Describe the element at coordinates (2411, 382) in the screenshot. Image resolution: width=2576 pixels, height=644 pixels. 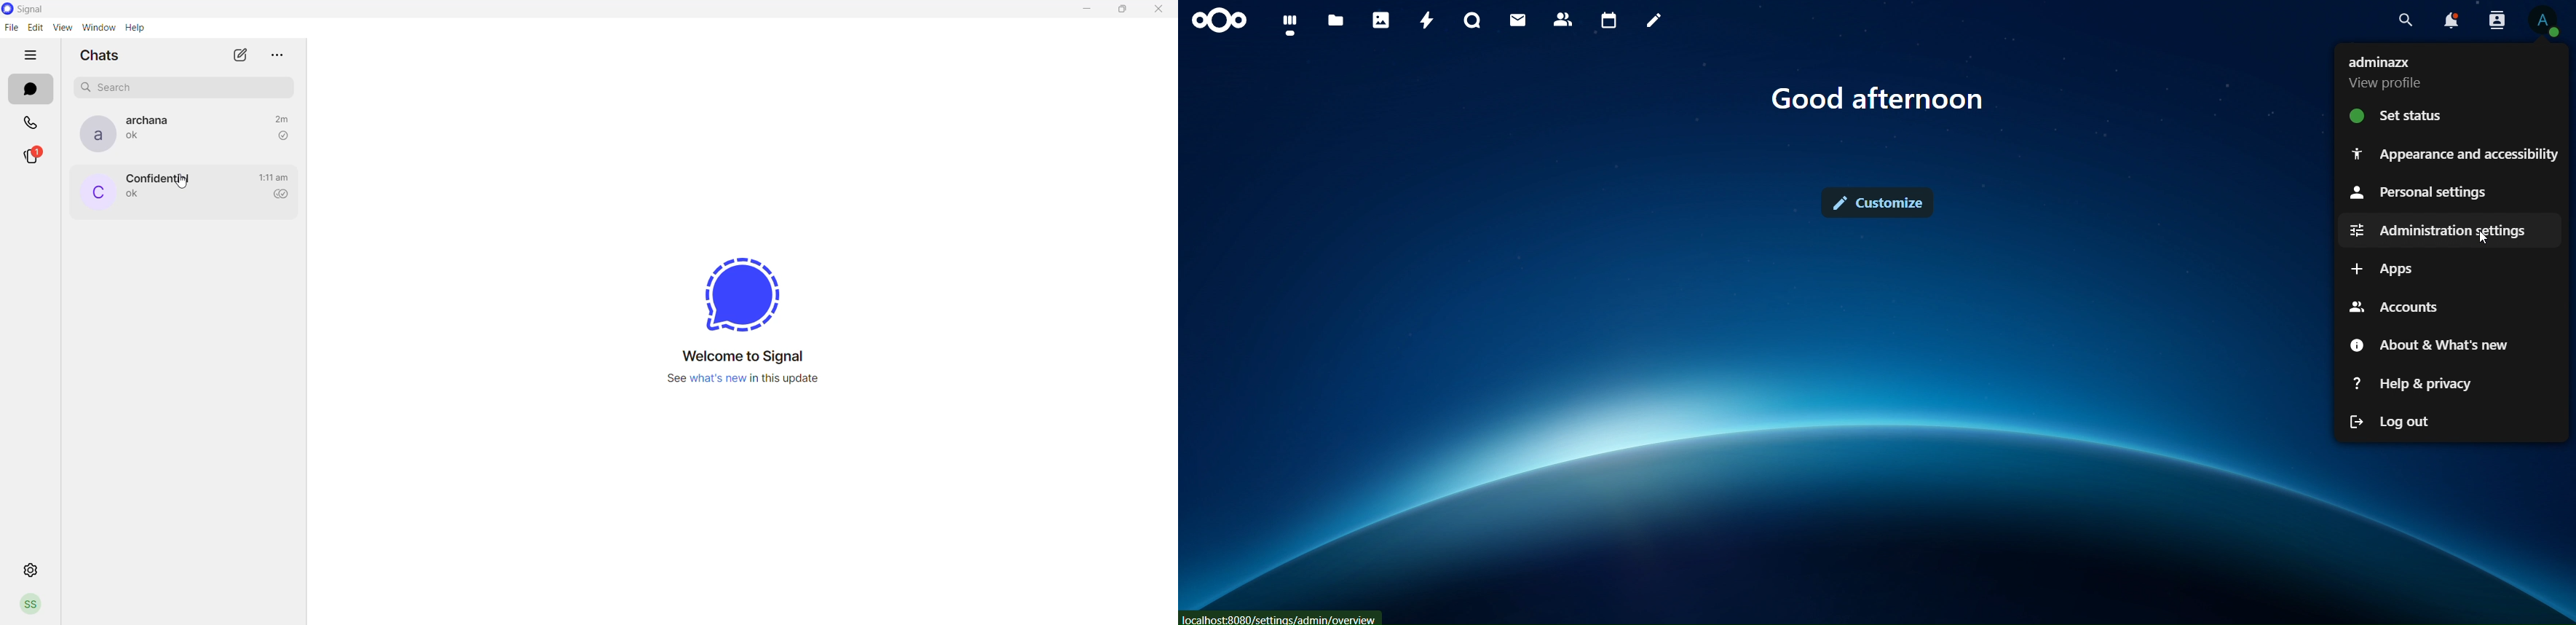
I see `help 7 privacy` at that location.